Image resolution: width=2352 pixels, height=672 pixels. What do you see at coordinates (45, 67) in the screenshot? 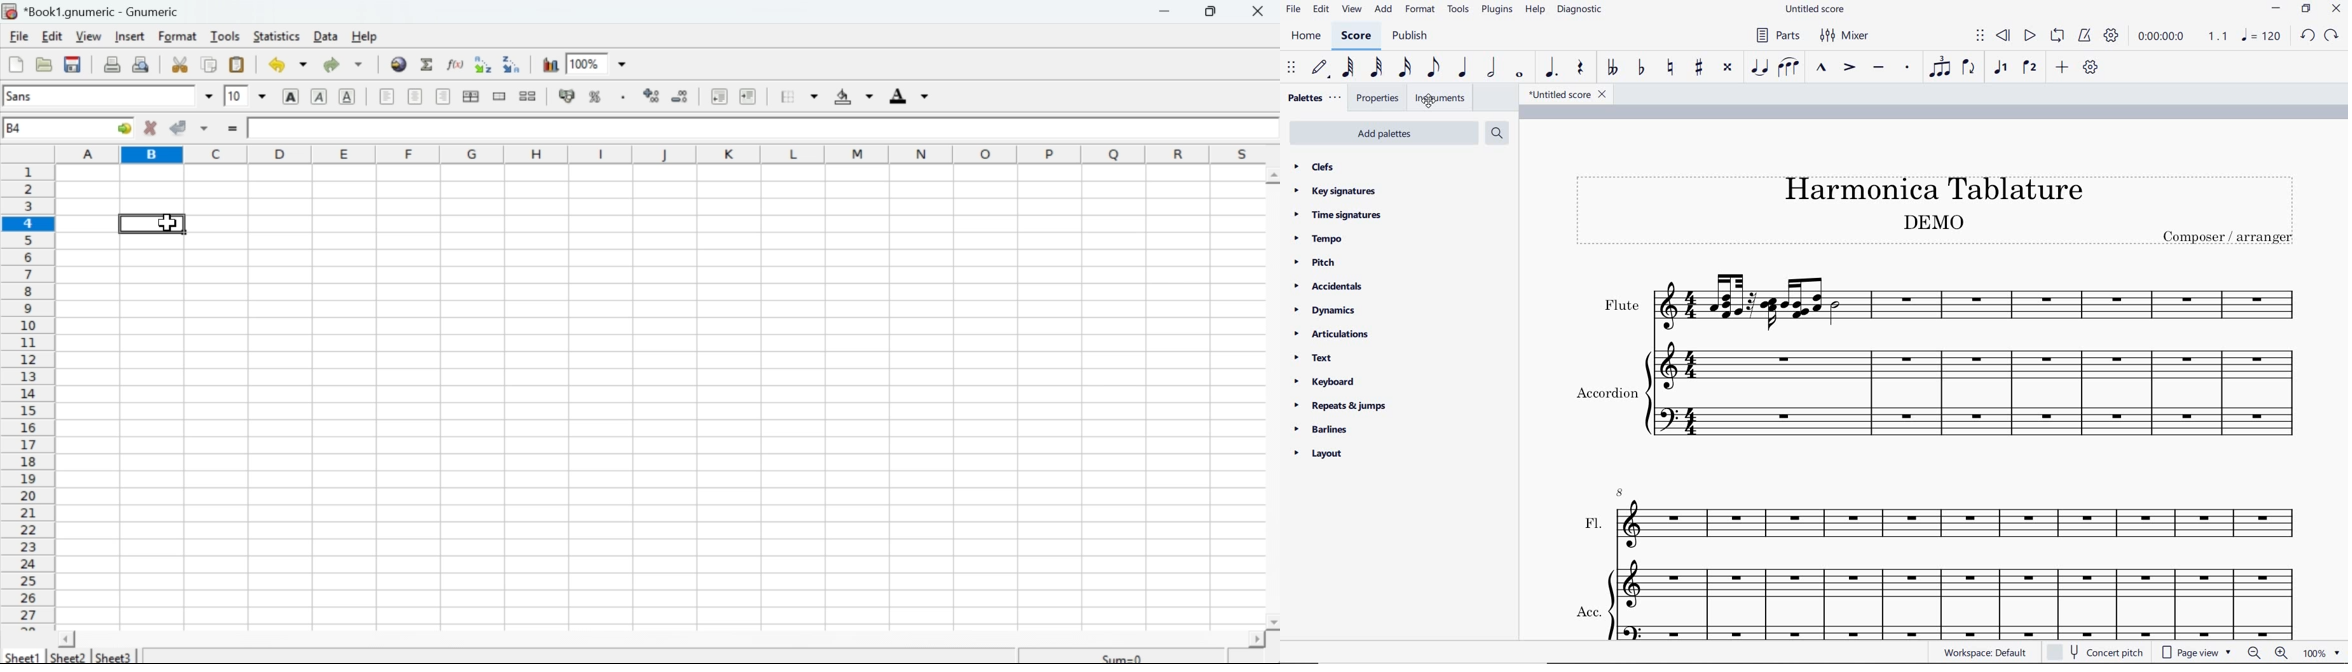
I see `Open file` at bounding box center [45, 67].